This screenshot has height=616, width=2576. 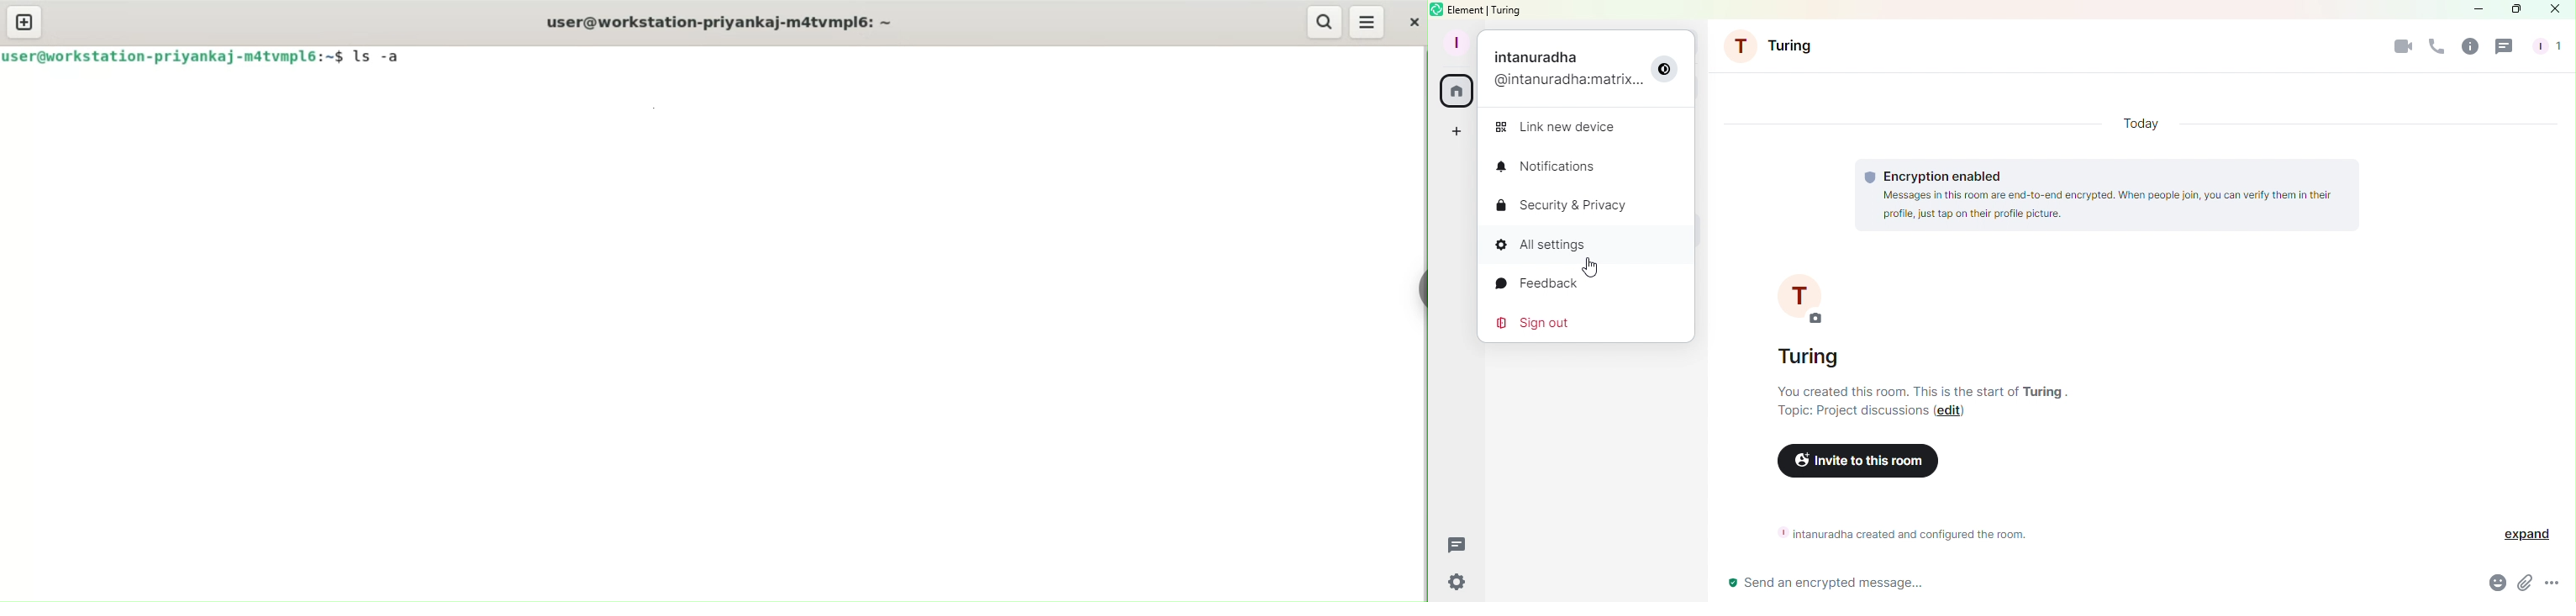 What do you see at coordinates (1846, 413) in the screenshot?
I see `Topic` at bounding box center [1846, 413].